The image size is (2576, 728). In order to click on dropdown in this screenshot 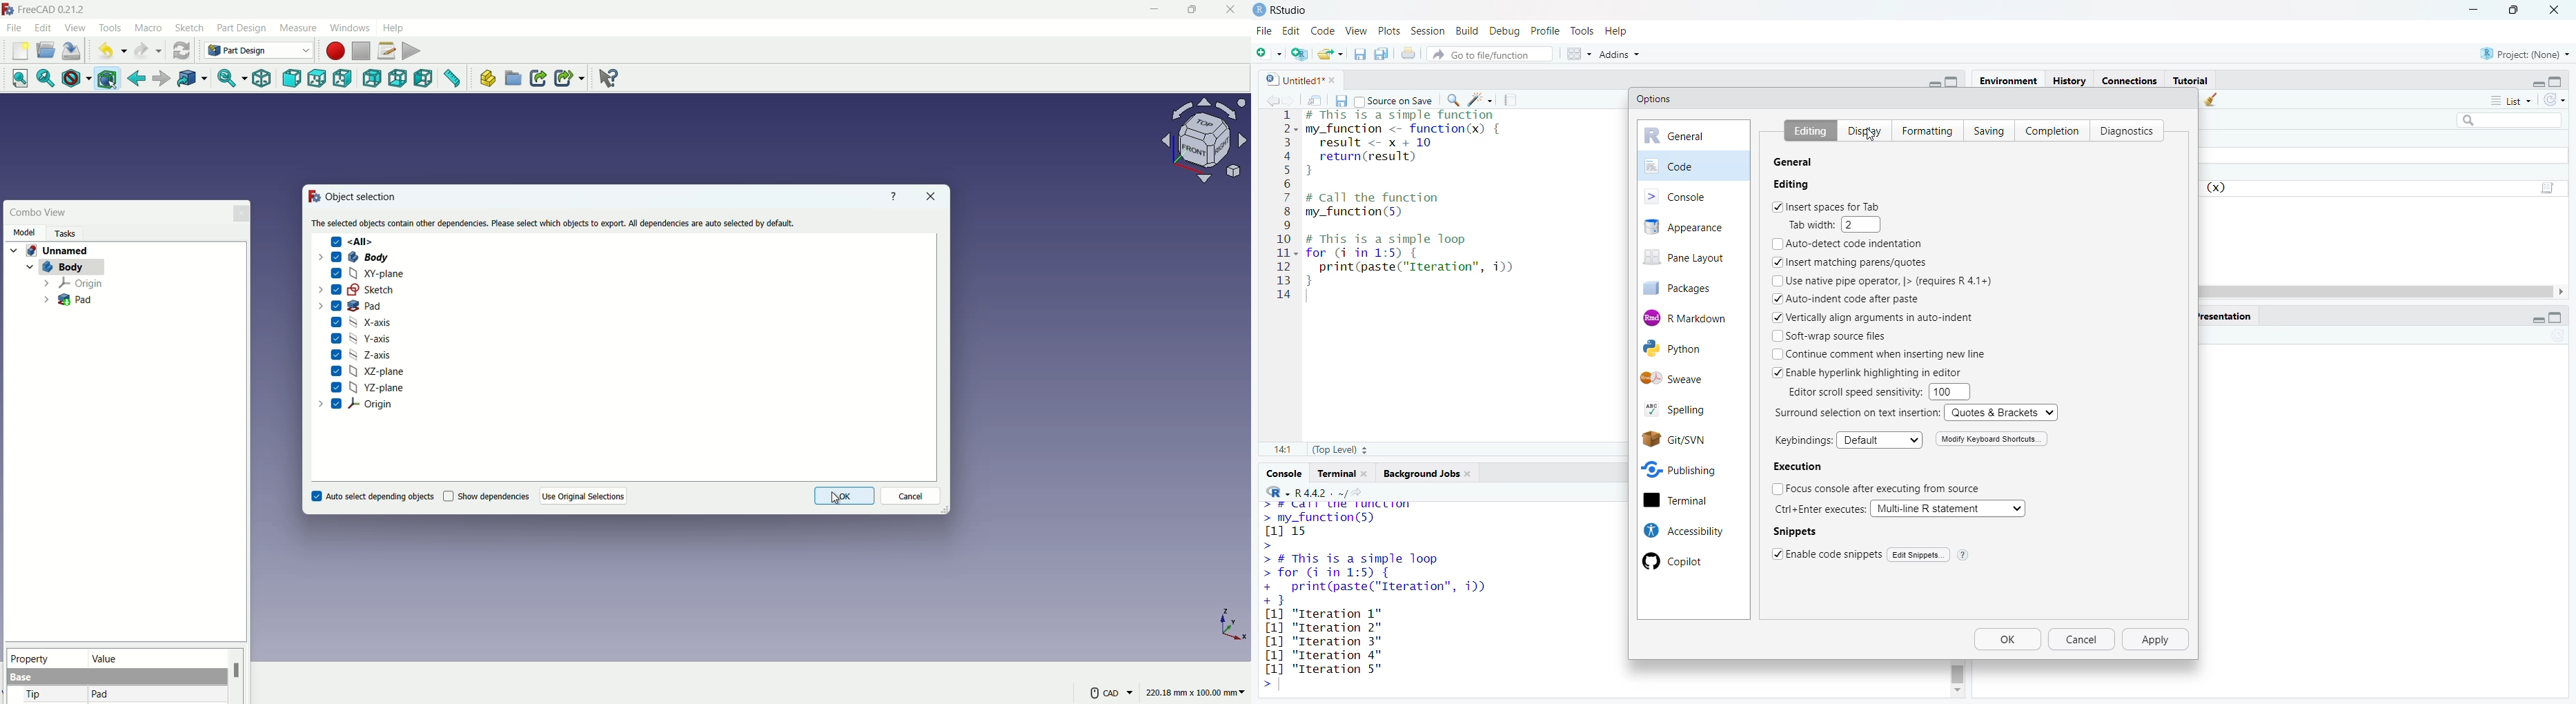, I will do `click(318, 257)`.